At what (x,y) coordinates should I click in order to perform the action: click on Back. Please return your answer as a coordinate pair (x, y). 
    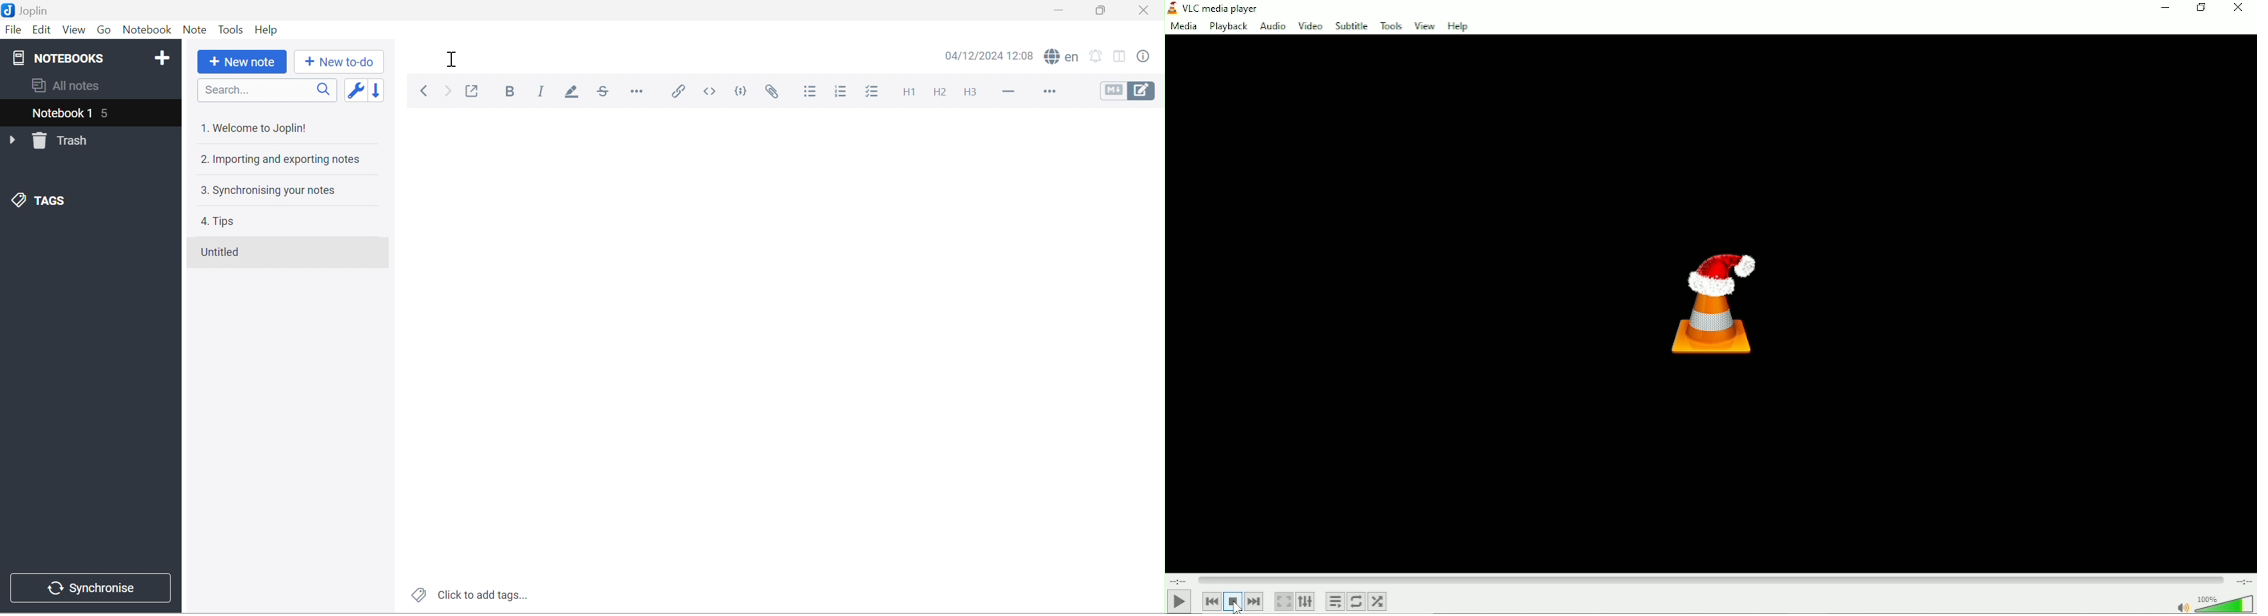
    Looking at the image, I should click on (426, 91).